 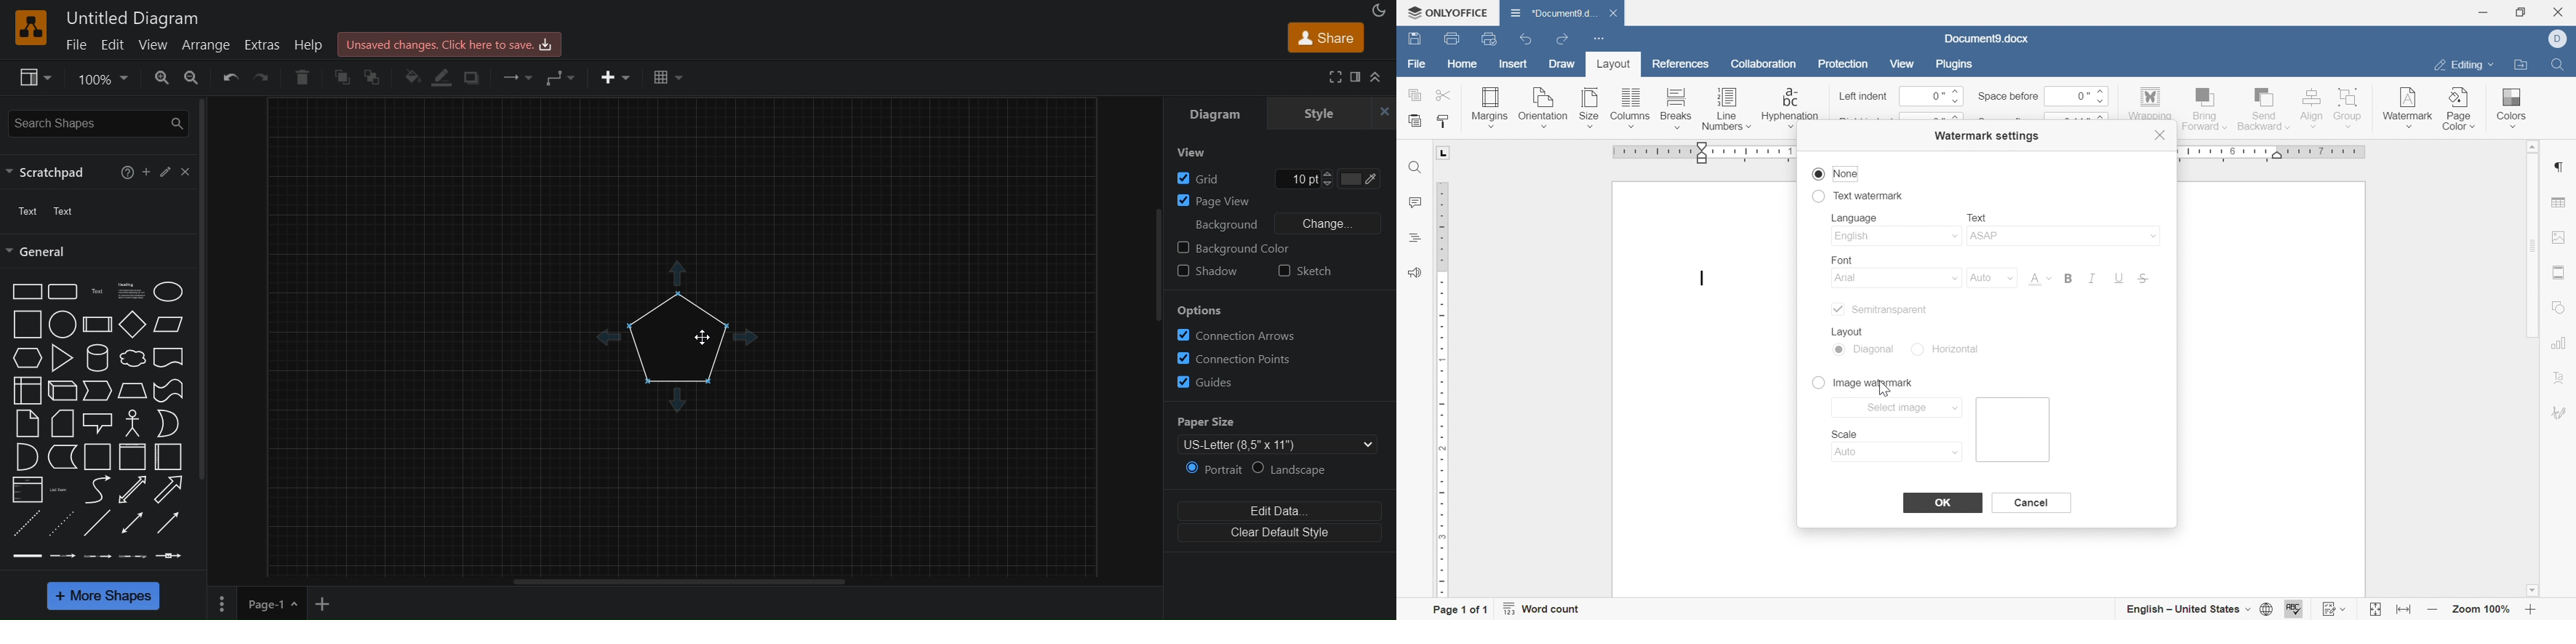 I want to click on extras, so click(x=264, y=46).